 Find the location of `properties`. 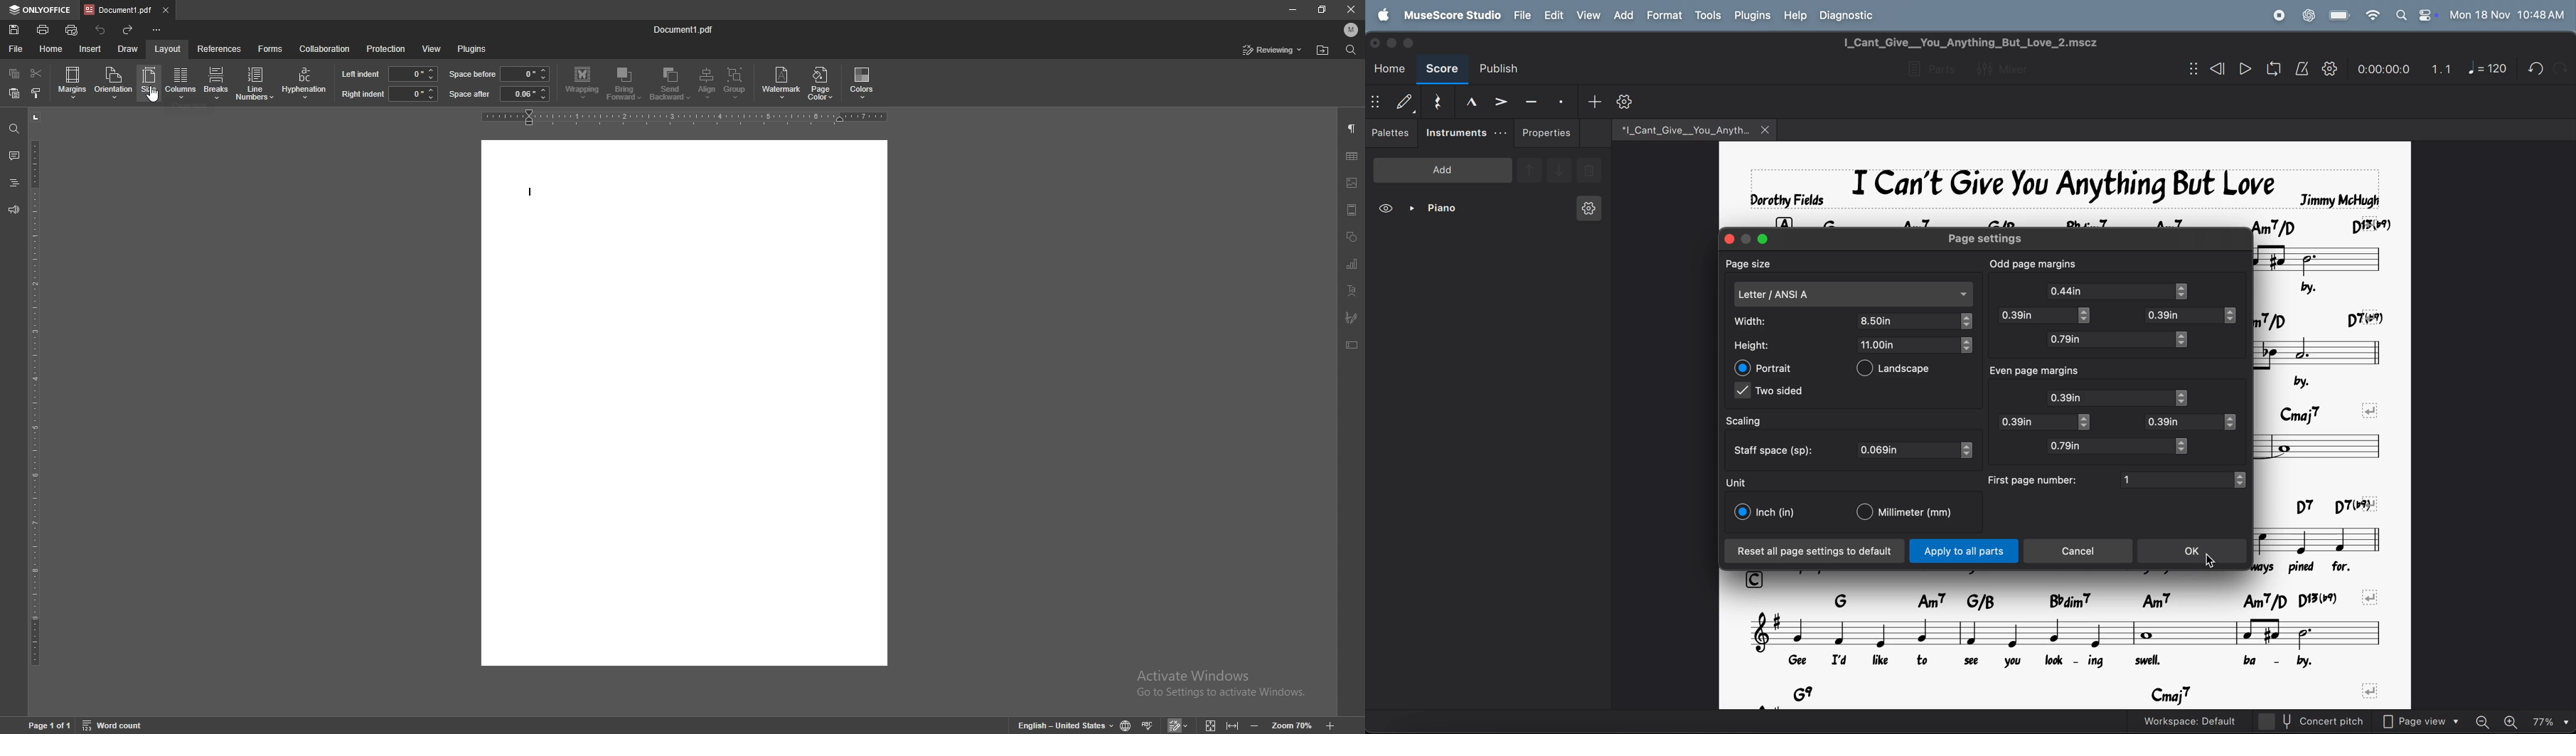

properties is located at coordinates (1547, 133).